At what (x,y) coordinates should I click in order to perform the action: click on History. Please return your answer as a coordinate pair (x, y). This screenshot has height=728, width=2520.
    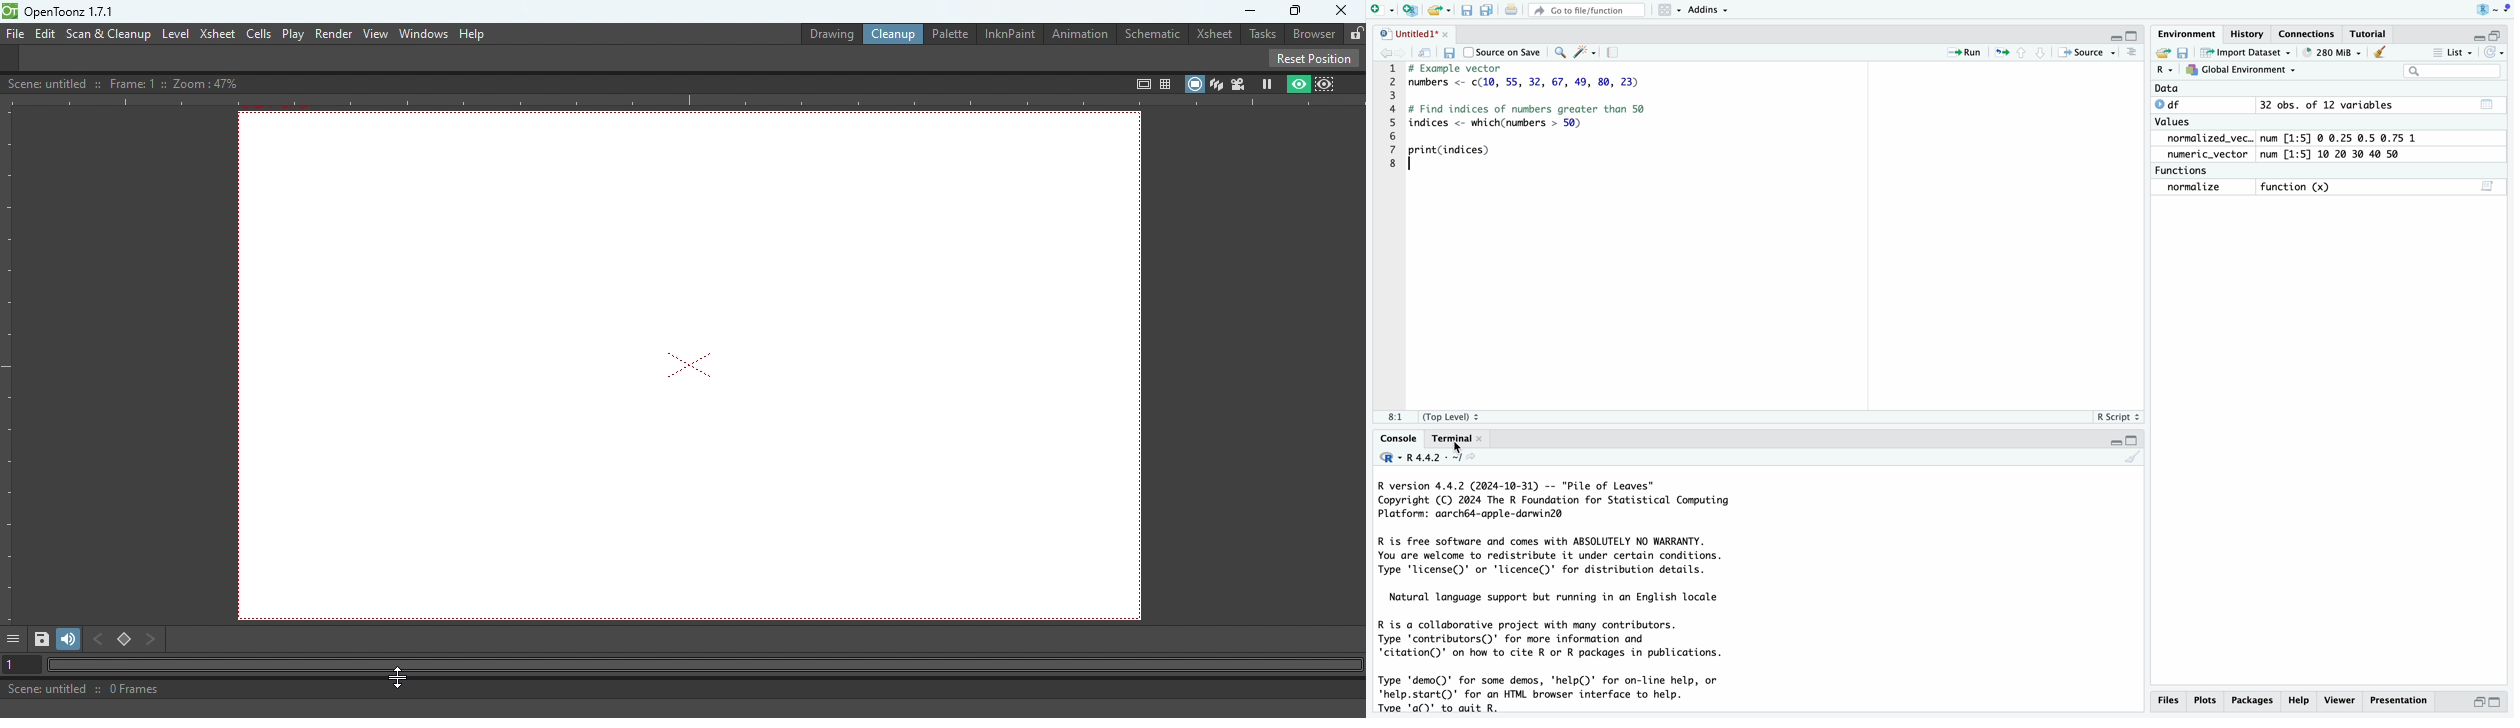
    Looking at the image, I should click on (2249, 34).